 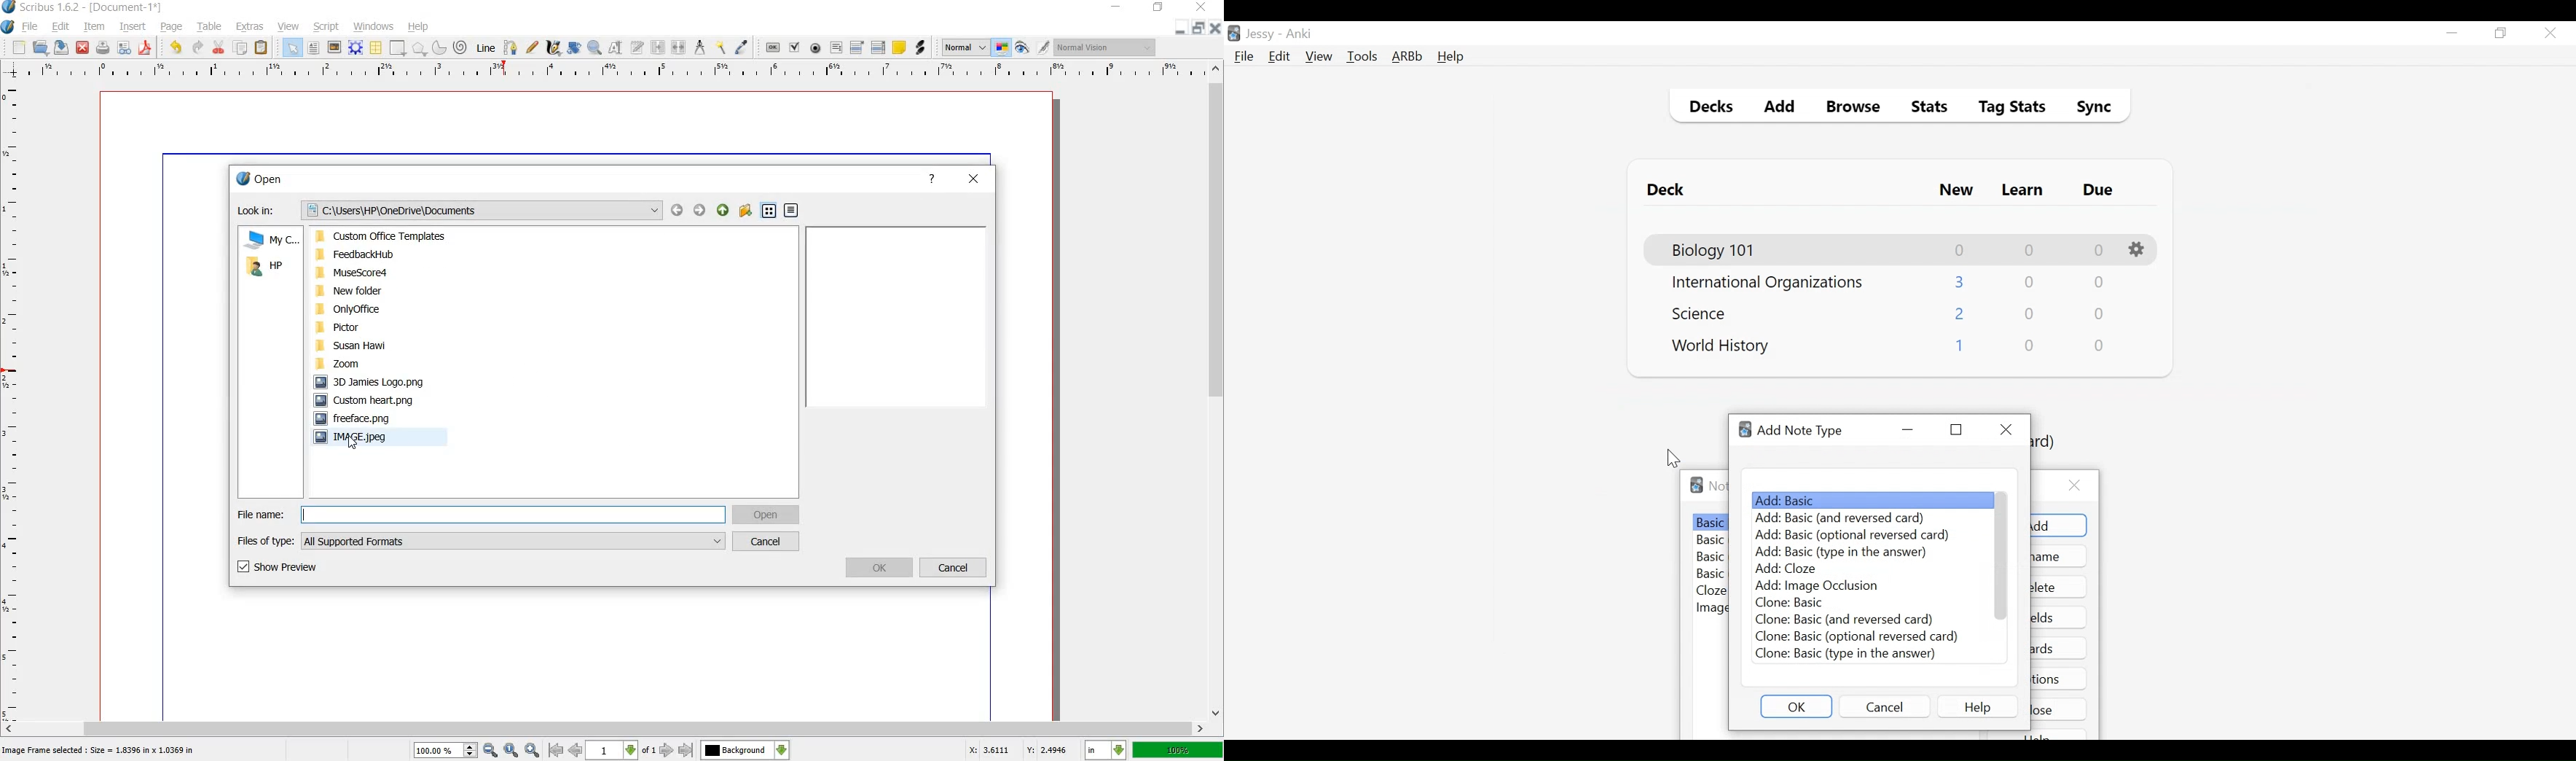 I want to click on new, so click(x=17, y=48).